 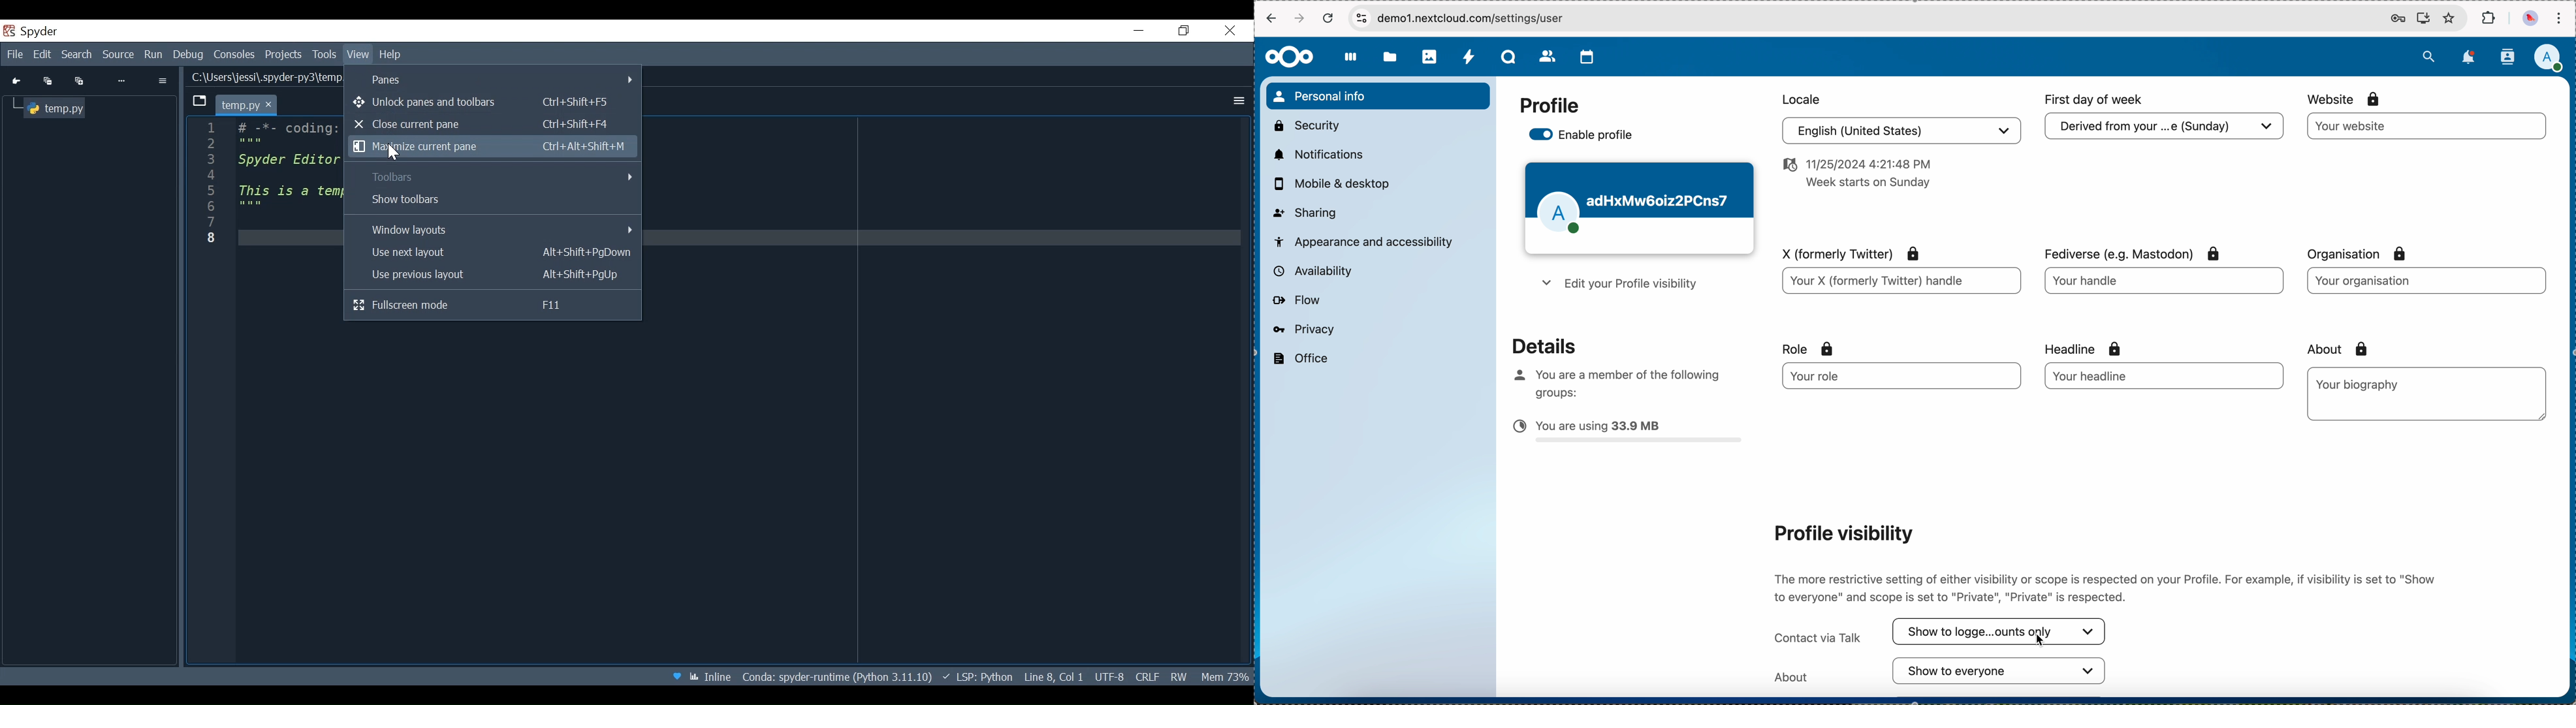 What do you see at coordinates (1224, 677) in the screenshot?
I see `Memory Usage` at bounding box center [1224, 677].